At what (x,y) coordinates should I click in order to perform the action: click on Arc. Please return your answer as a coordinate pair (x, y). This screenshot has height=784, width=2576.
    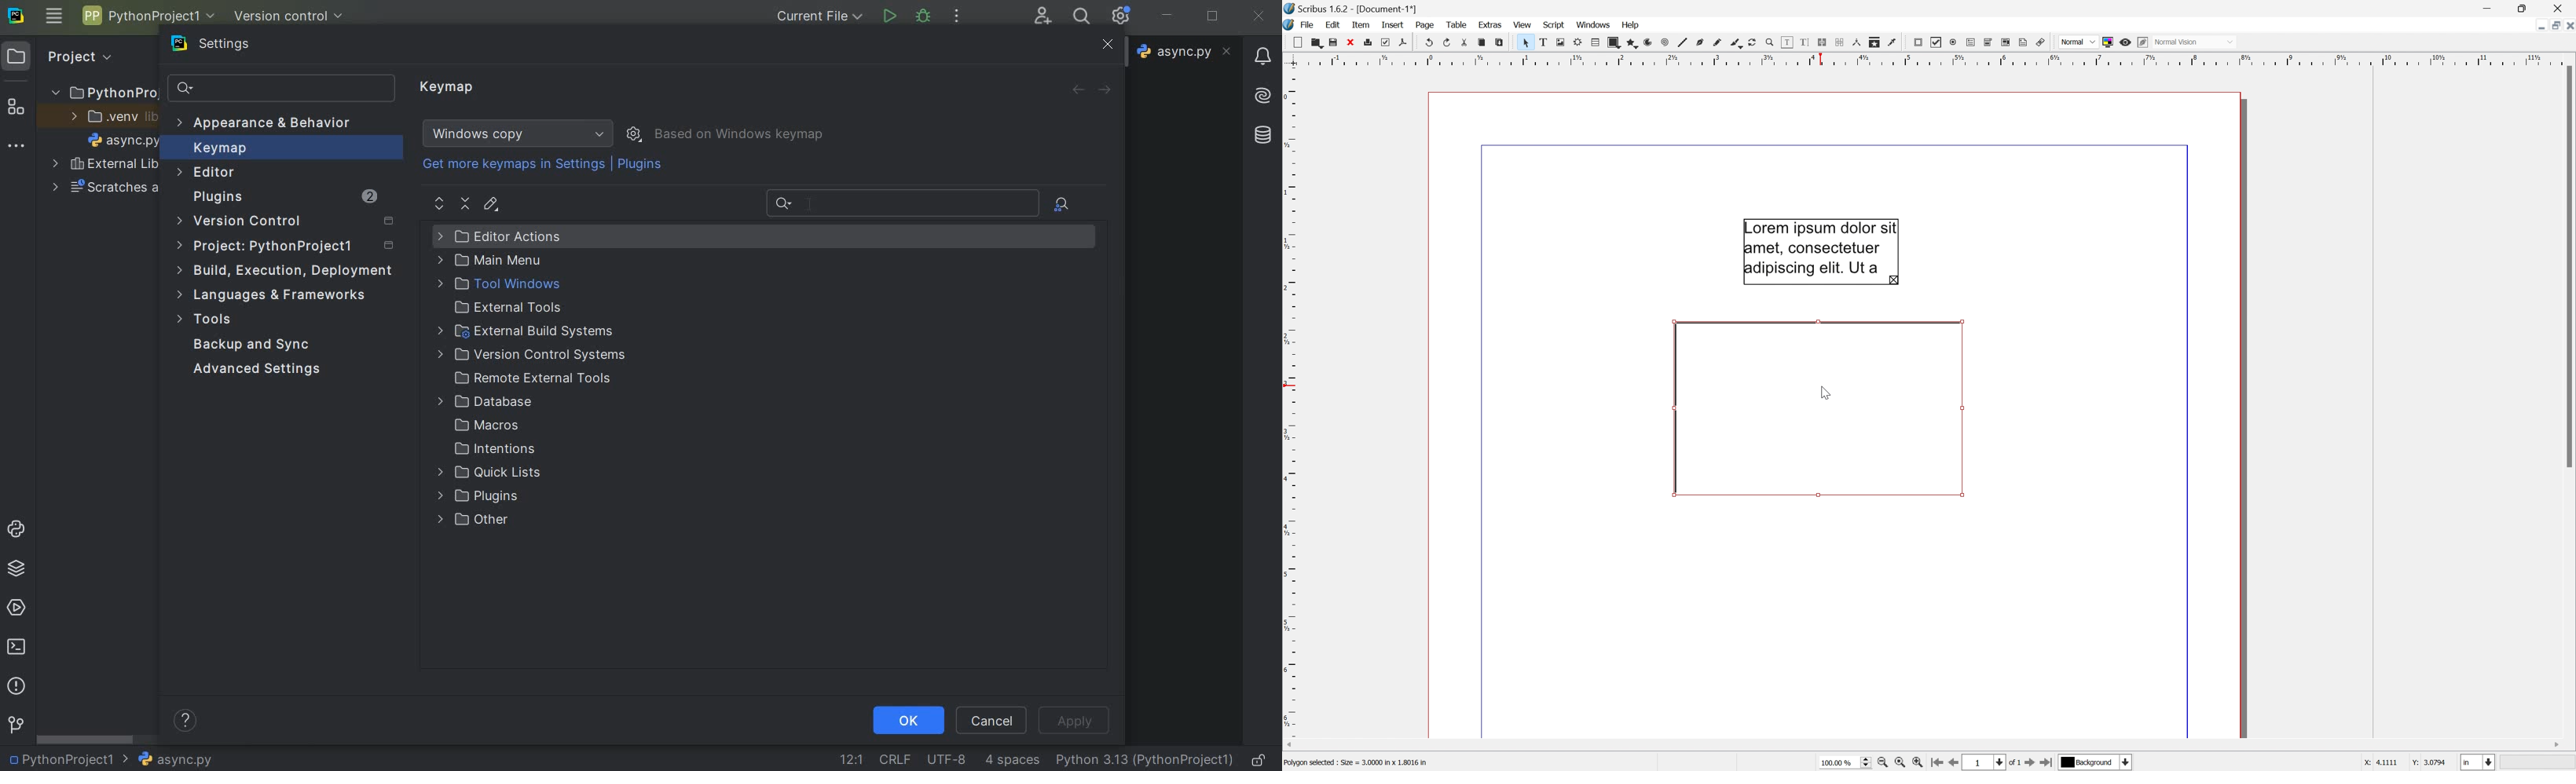
    Looking at the image, I should click on (1649, 42).